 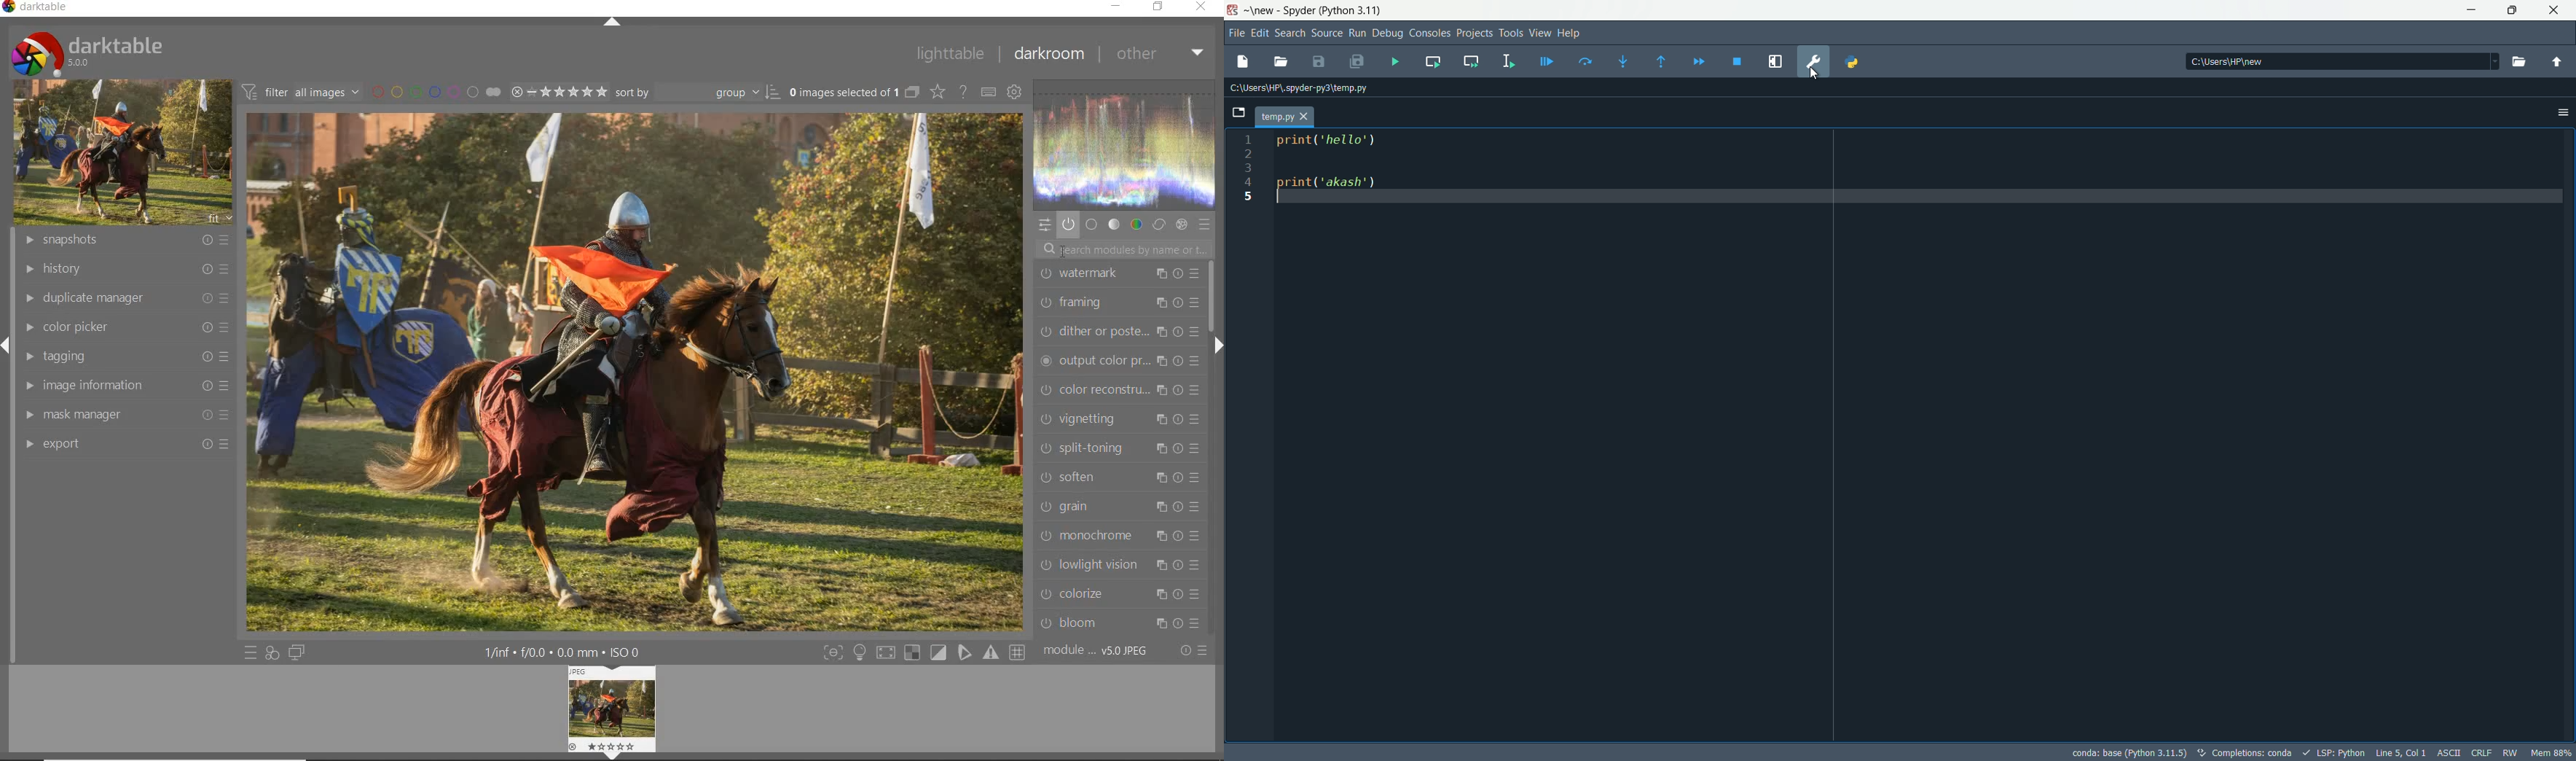 What do you see at coordinates (1739, 62) in the screenshot?
I see `stop debugging` at bounding box center [1739, 62].